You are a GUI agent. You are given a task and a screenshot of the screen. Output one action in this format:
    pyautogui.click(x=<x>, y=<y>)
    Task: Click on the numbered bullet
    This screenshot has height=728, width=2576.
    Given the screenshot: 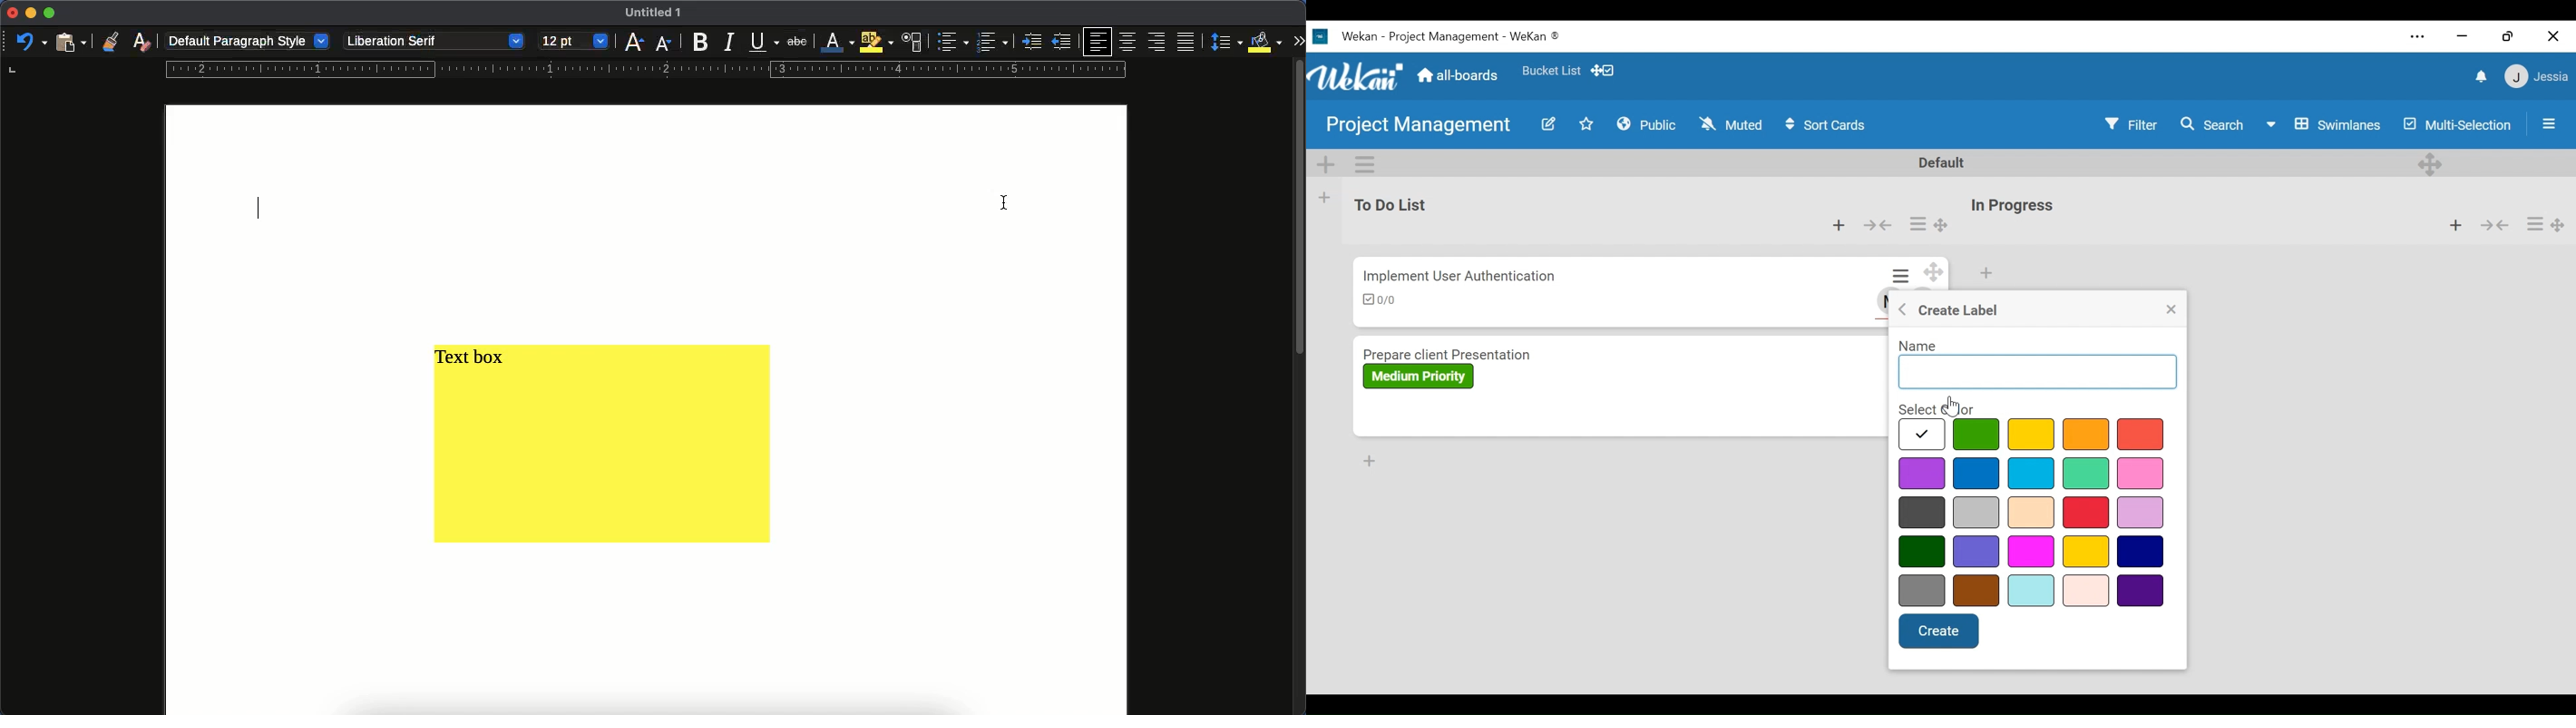 What is the action you would take?
    pyautogui.click(x=990, y=43)
    